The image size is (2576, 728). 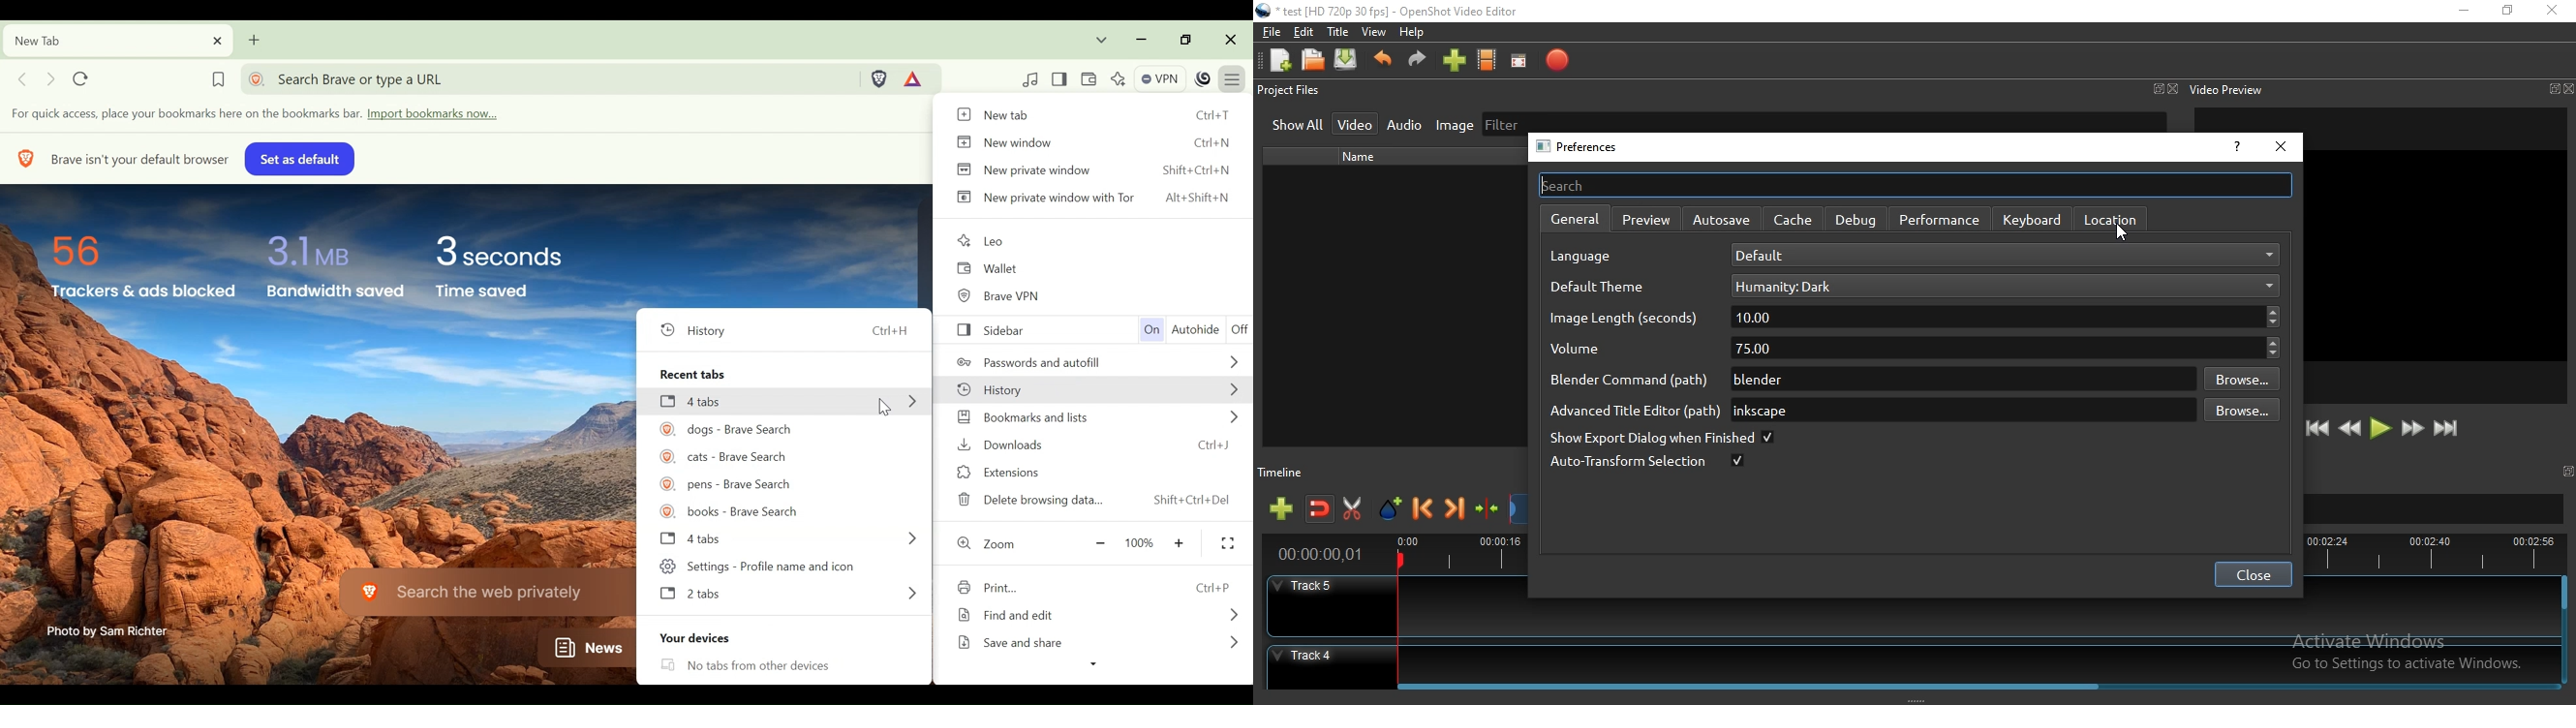 What do you see at coordinates (775, 567) in the screenshot?
I see `¢8p Settings - Profile name aND ICON` at bounding box center [775, 567].